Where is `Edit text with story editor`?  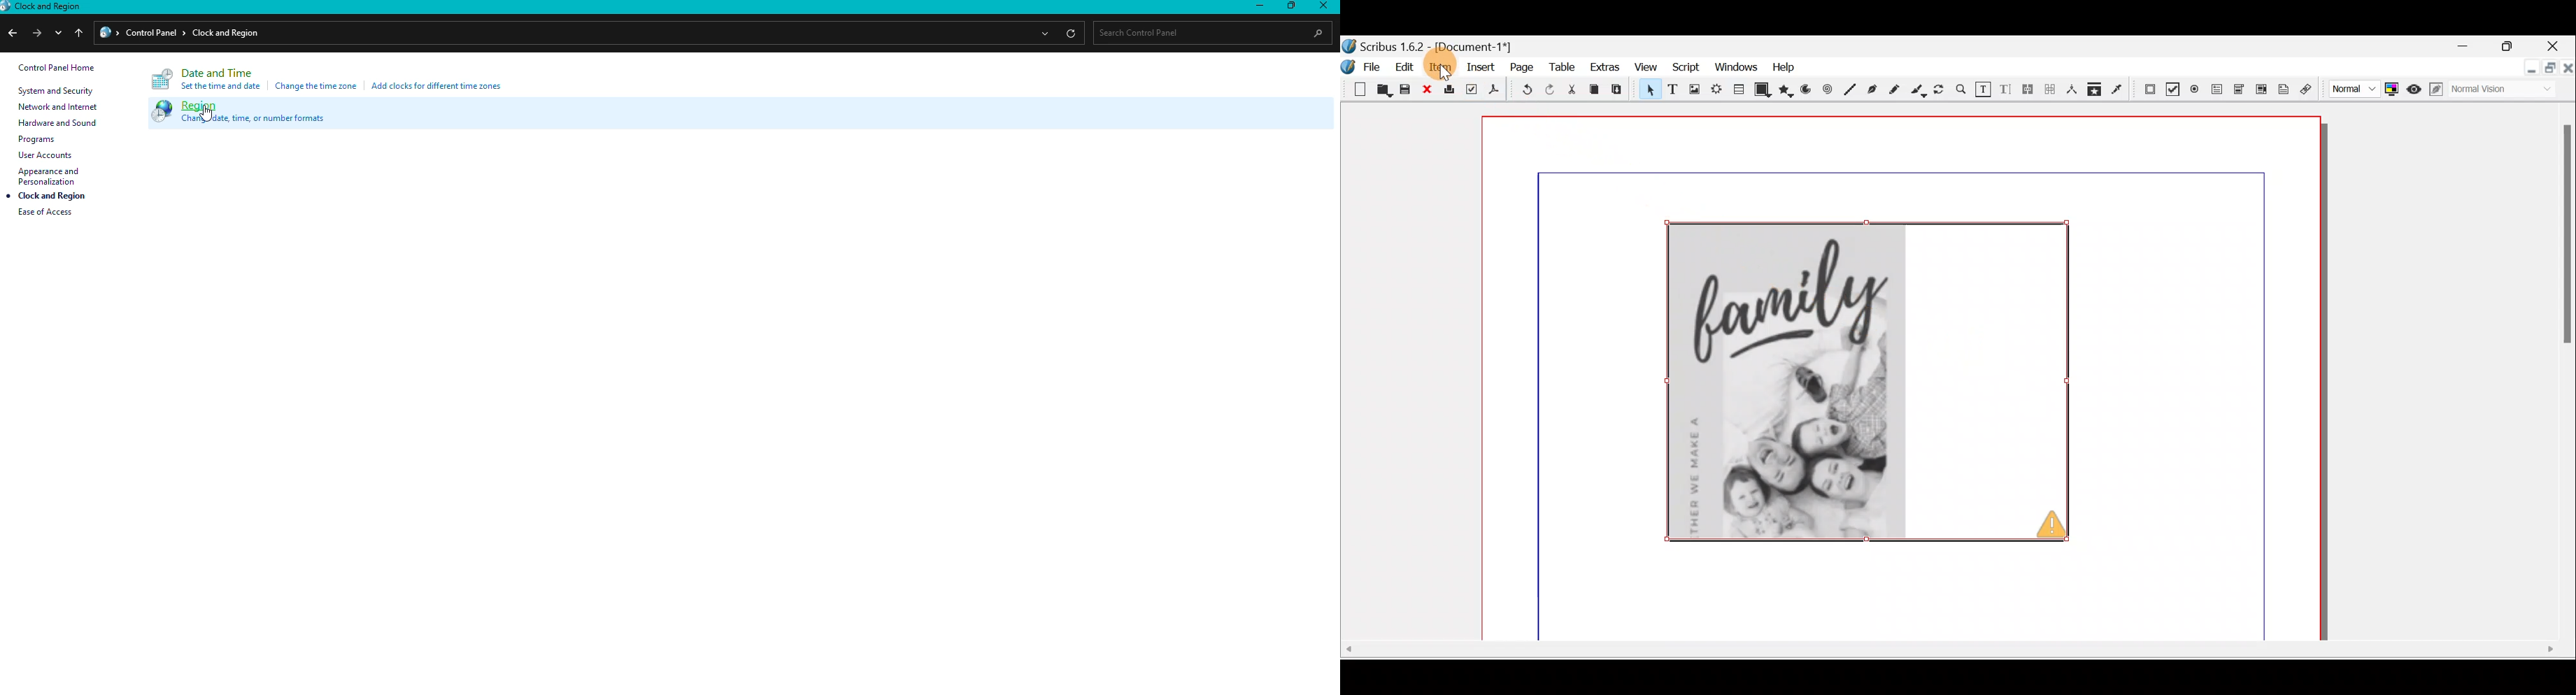 Edit text with story editor is located at coordinates (2006, 91).